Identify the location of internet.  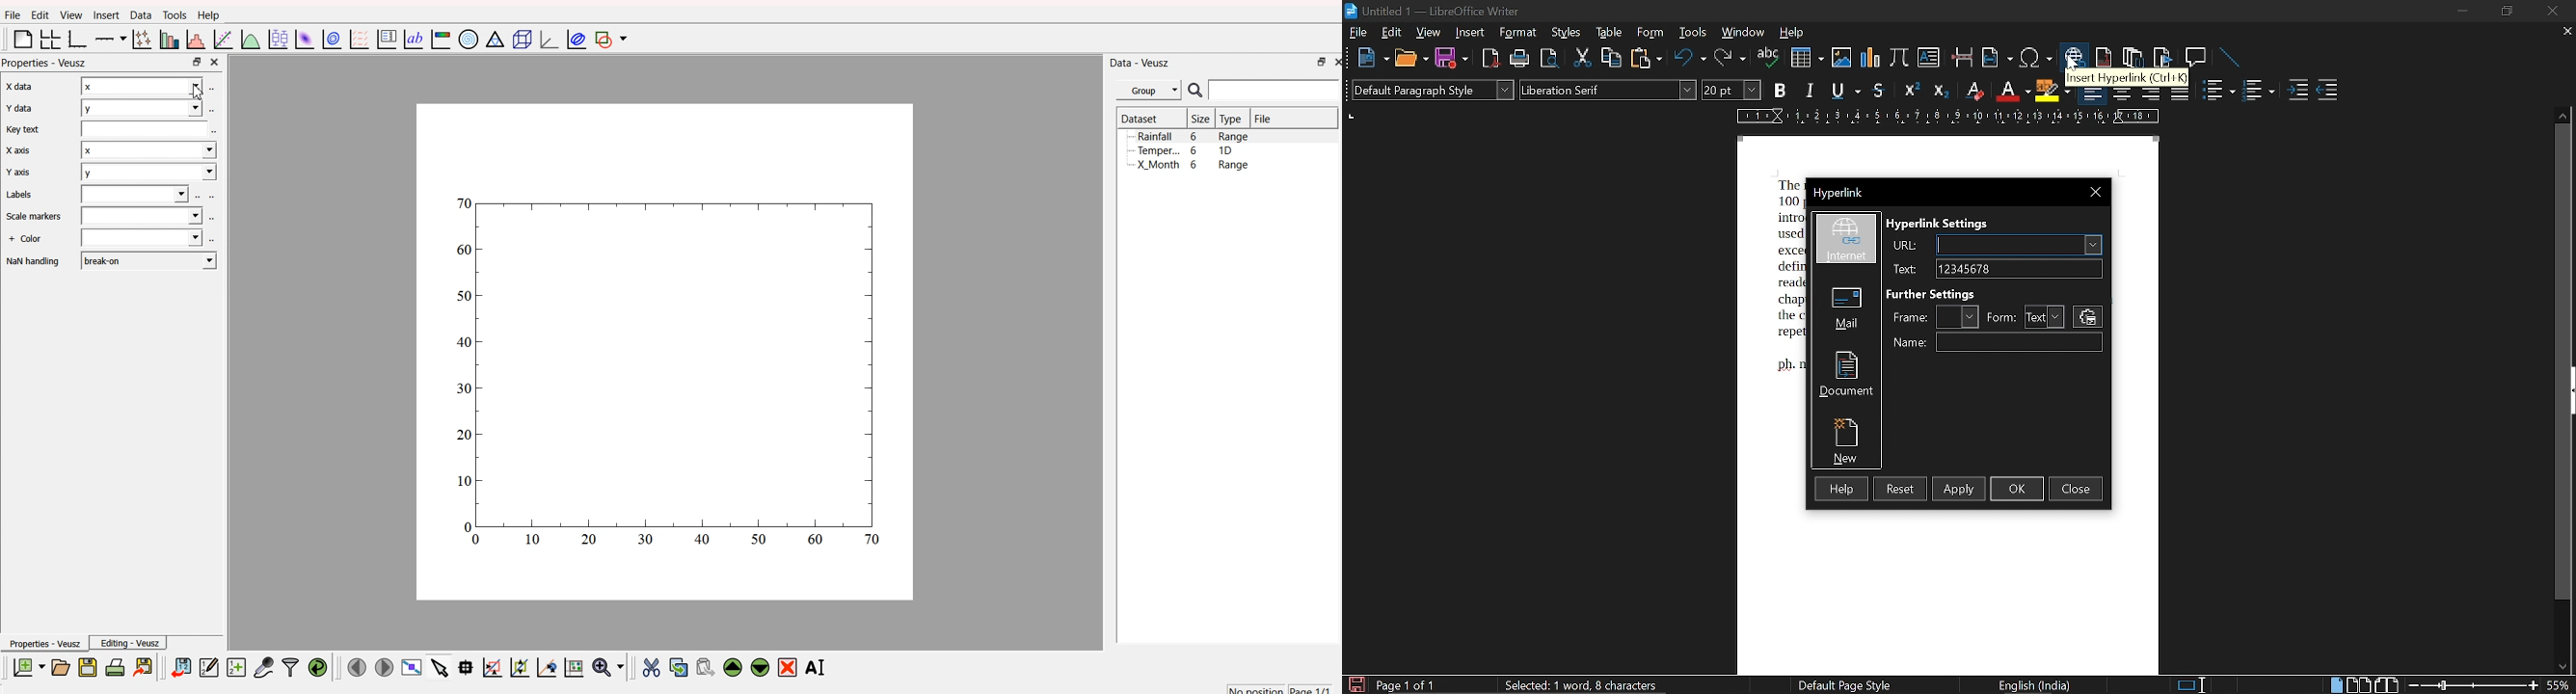
(1847, 240).